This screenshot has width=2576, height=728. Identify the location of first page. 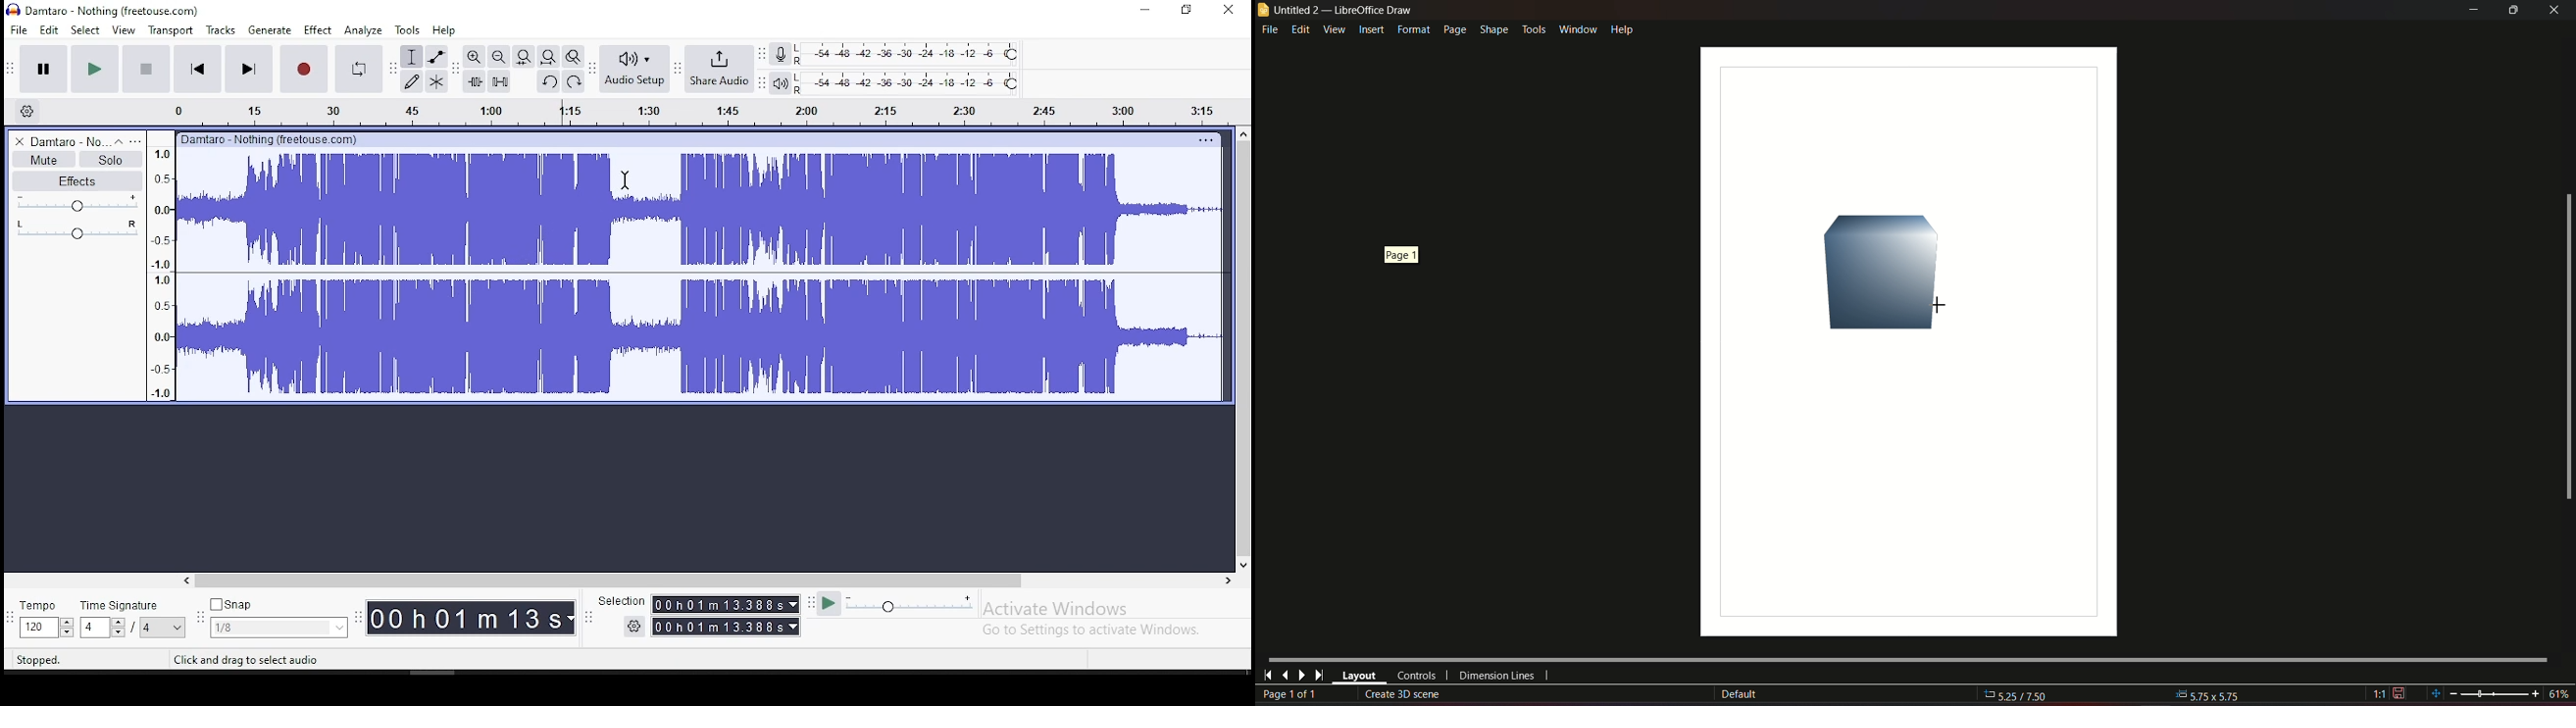
(1268, 674).